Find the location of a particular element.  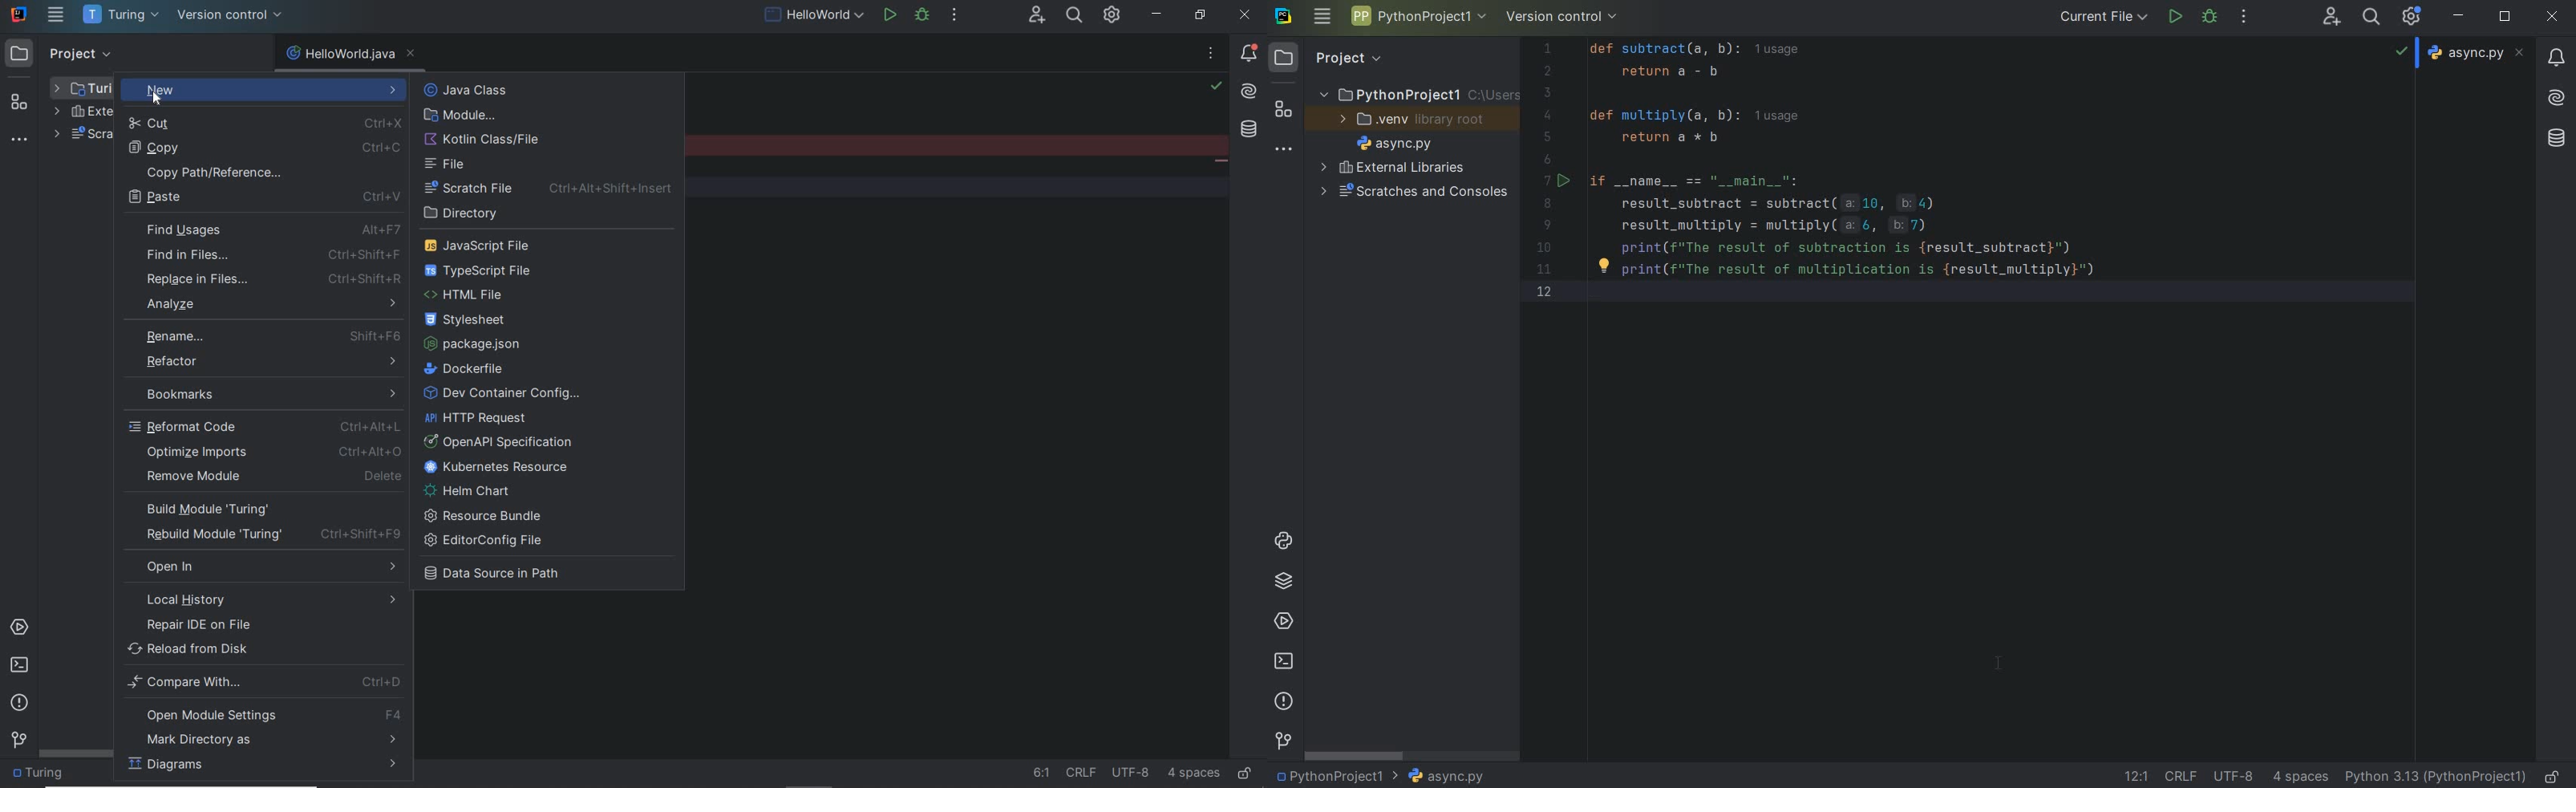

MORE ACTIONS is located at coordinates (2245, 17).